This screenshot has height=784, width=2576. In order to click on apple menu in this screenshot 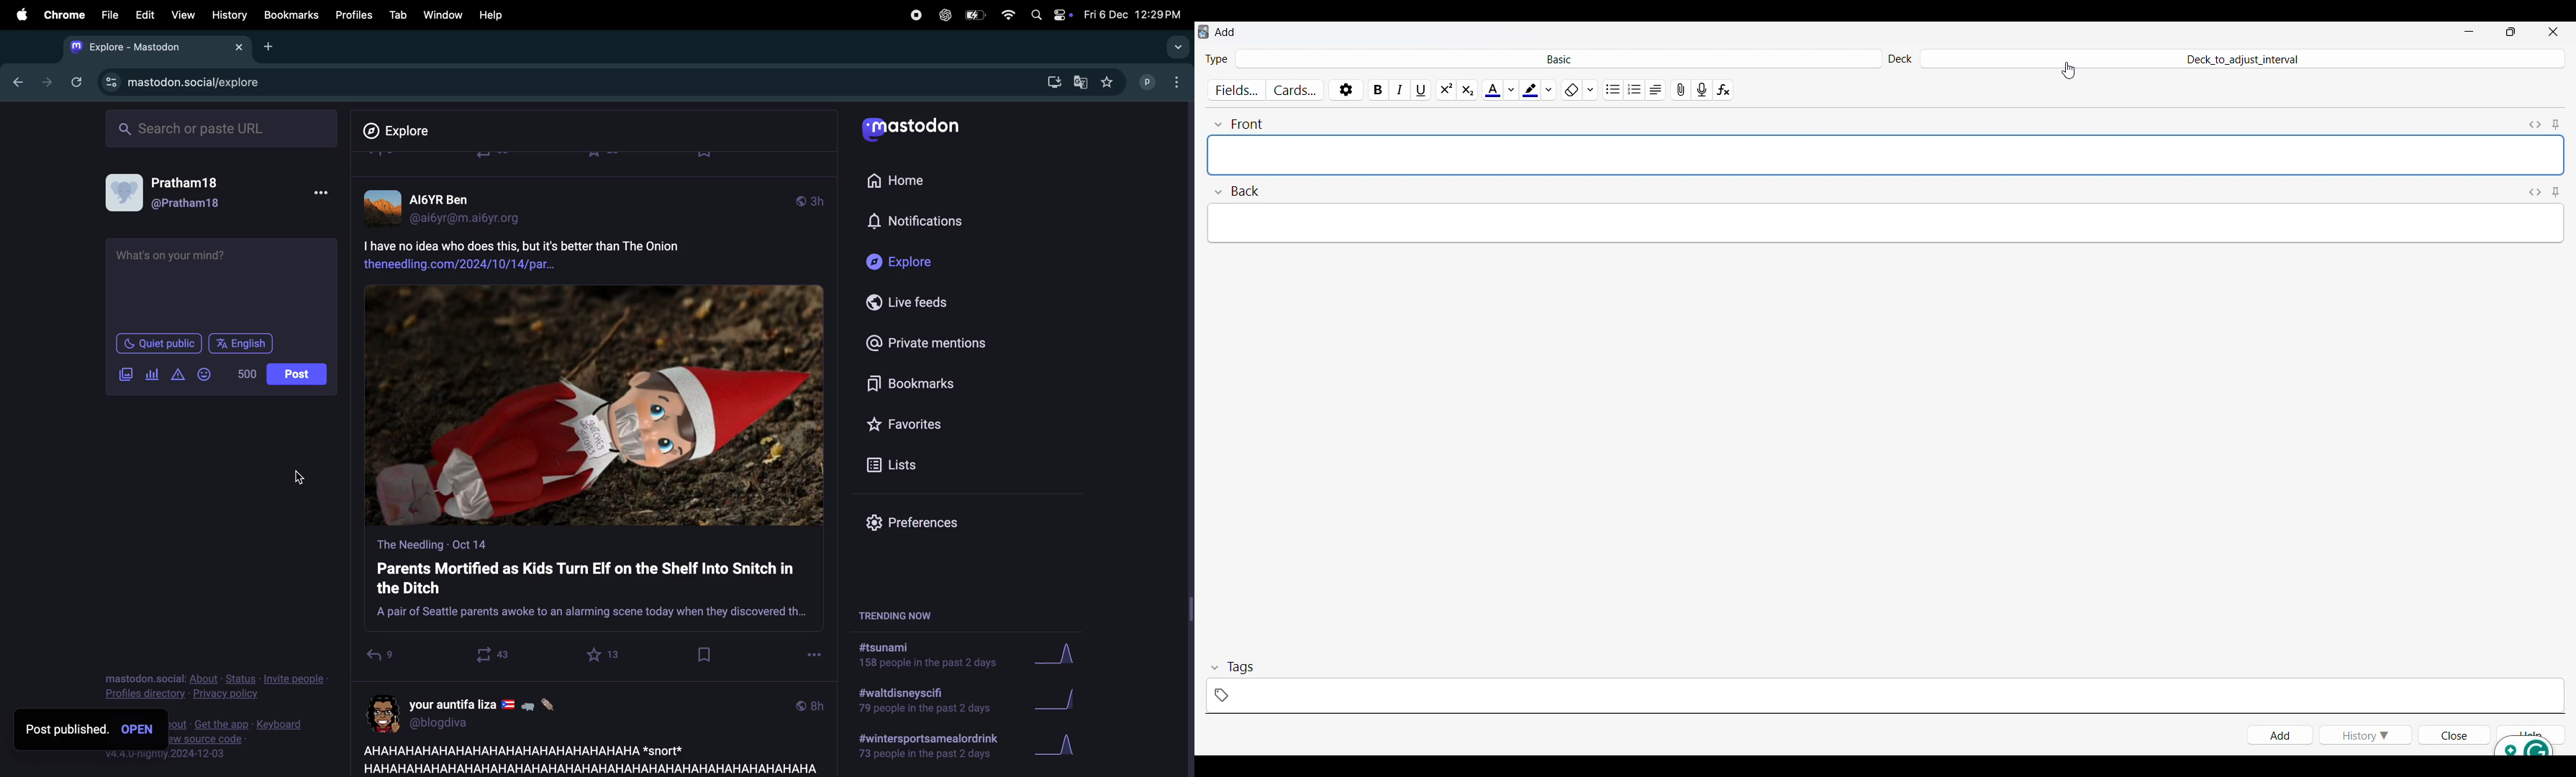, I will do `click(17, 14)`.